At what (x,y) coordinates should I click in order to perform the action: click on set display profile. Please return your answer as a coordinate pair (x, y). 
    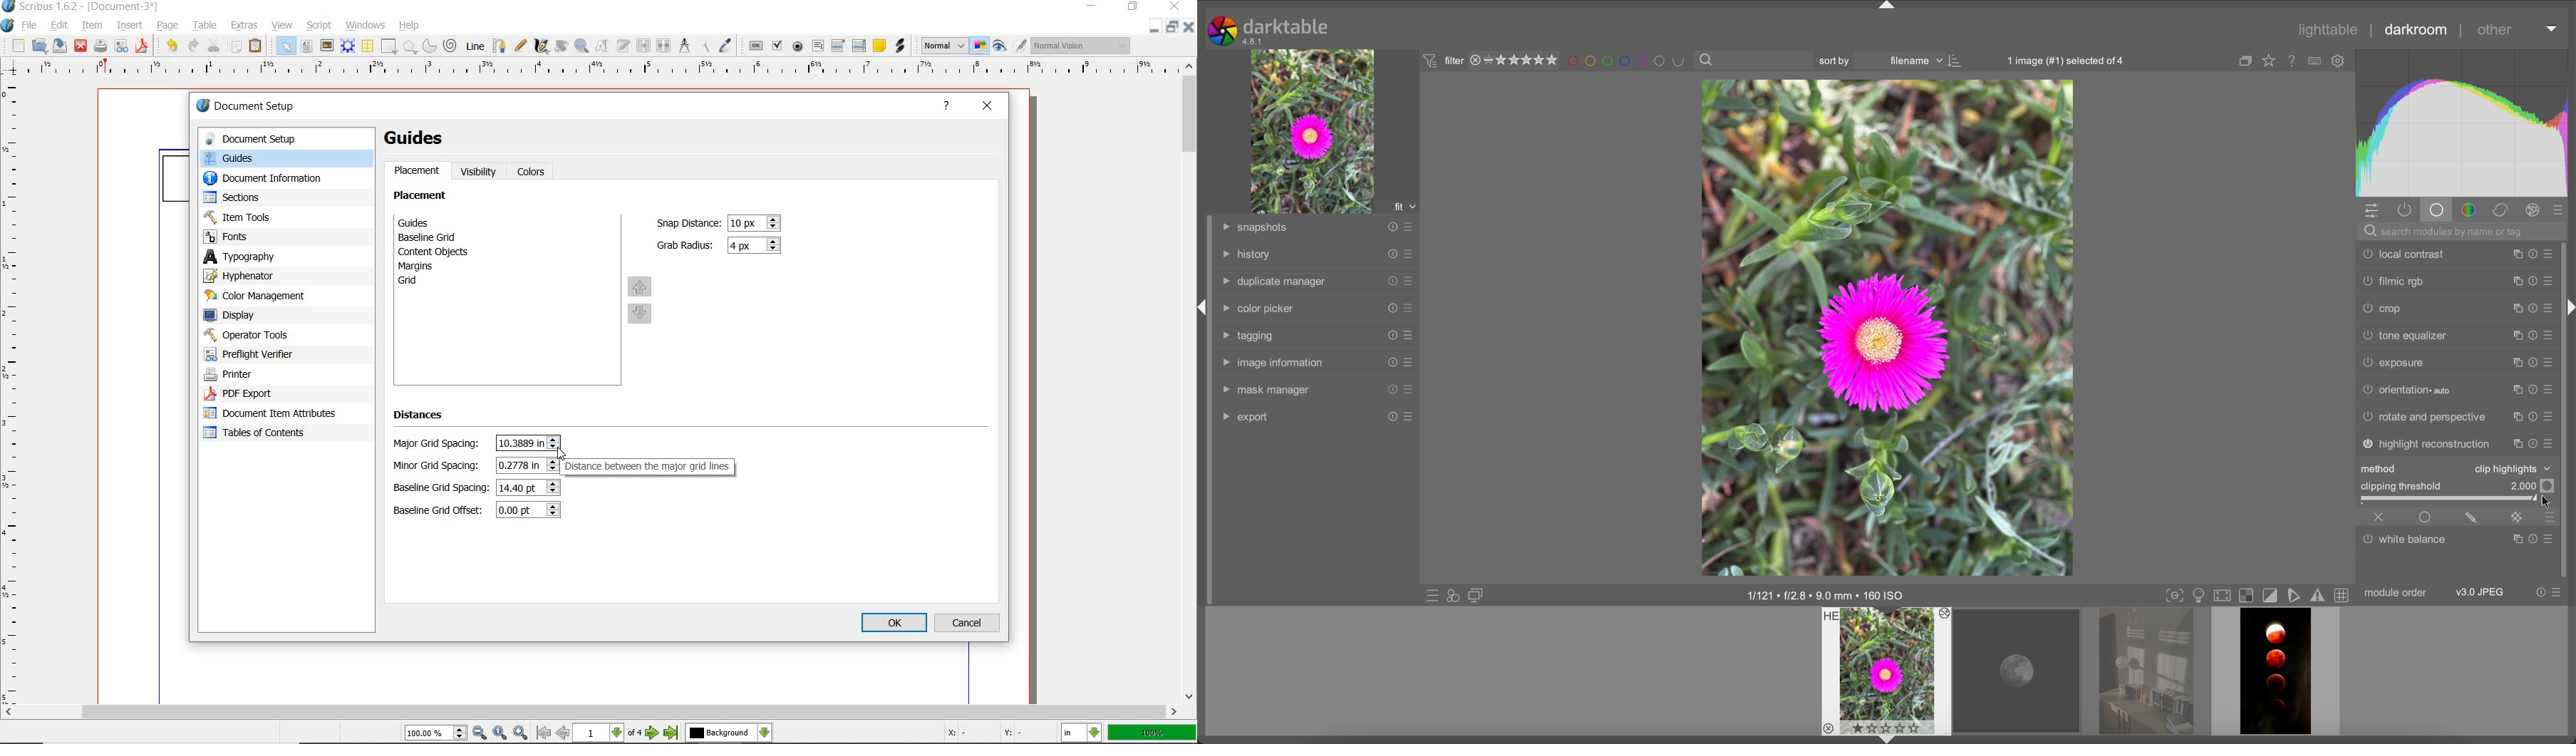
    Looking at the image, I should click on (2224, 596).